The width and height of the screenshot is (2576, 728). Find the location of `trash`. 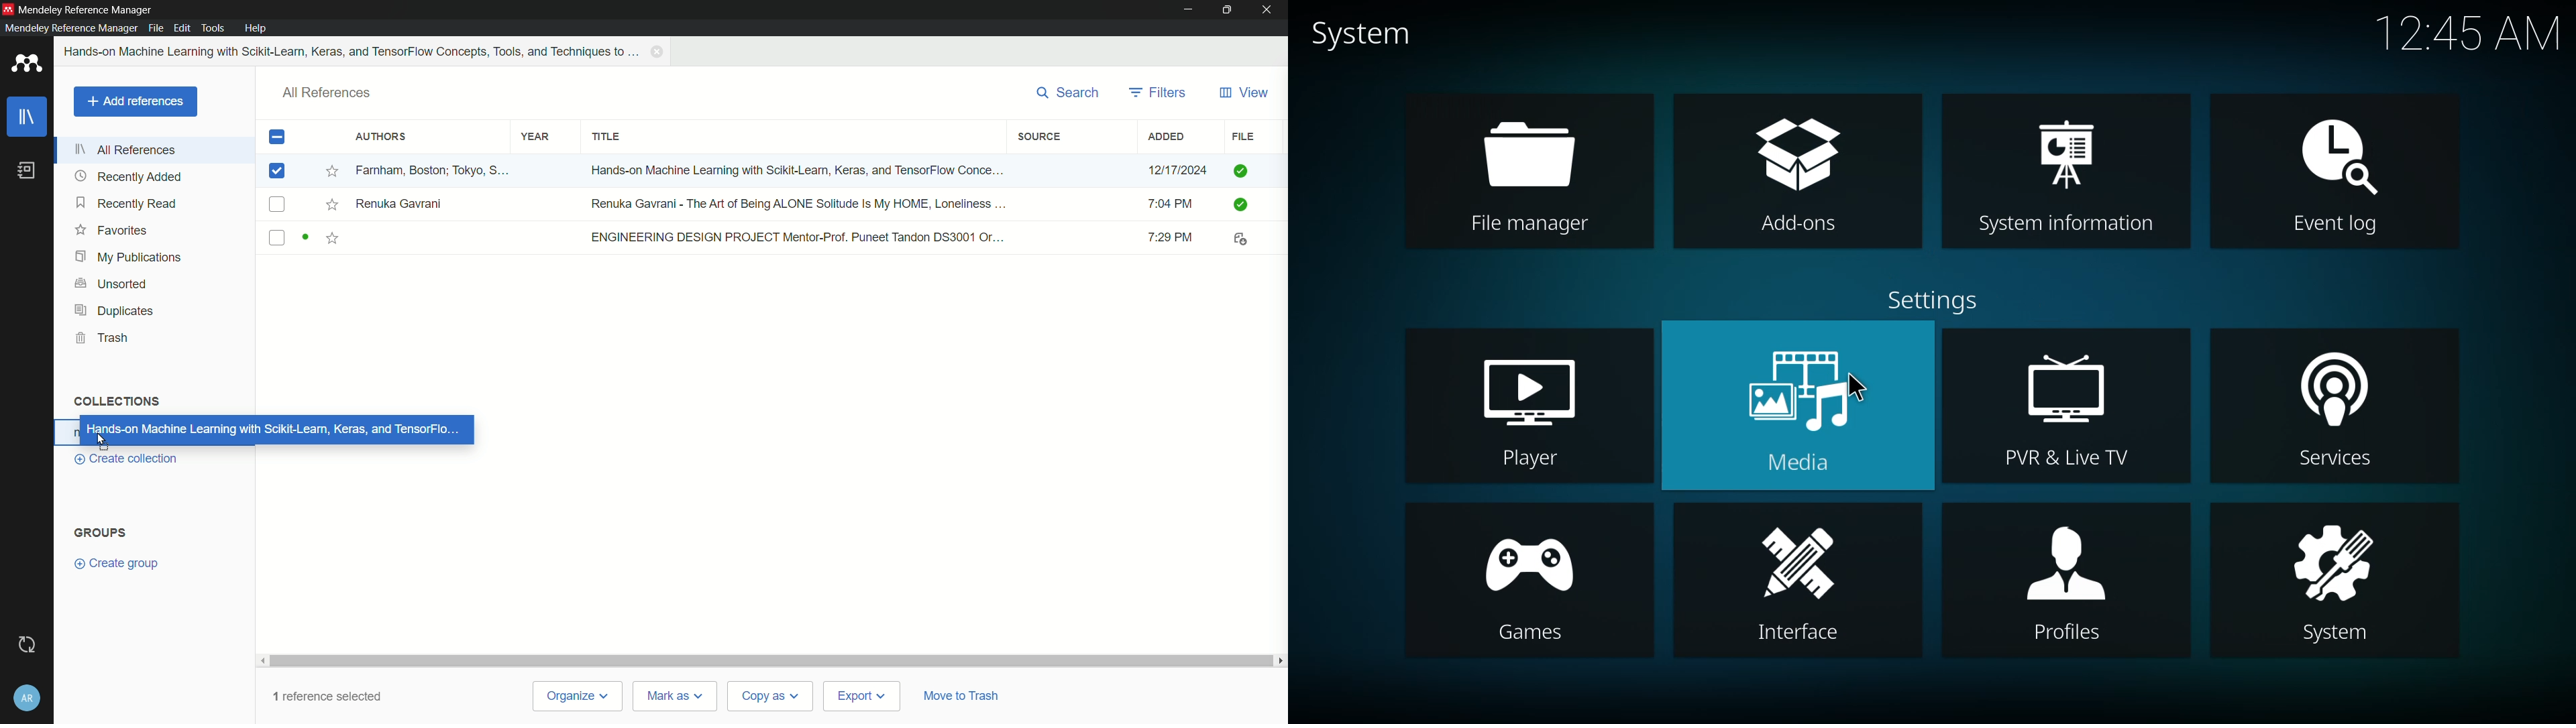

trash is located at coordinates (103, 339).